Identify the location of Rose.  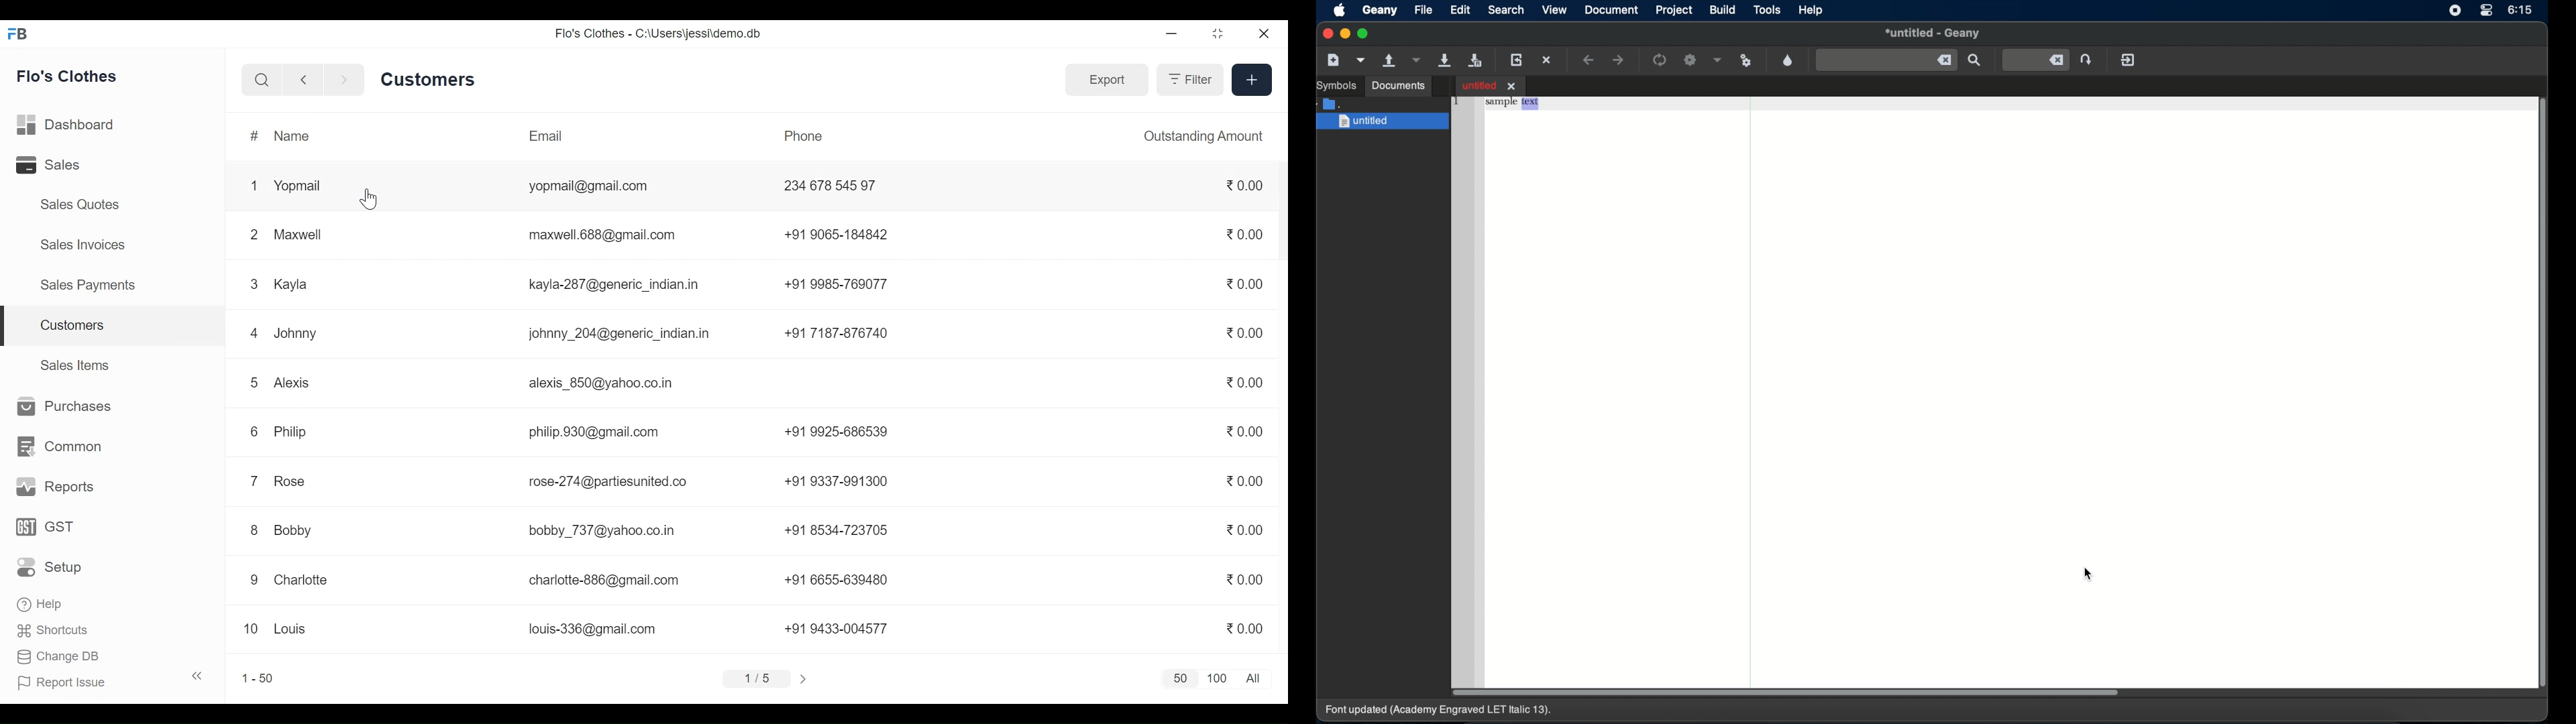
(290, 481).